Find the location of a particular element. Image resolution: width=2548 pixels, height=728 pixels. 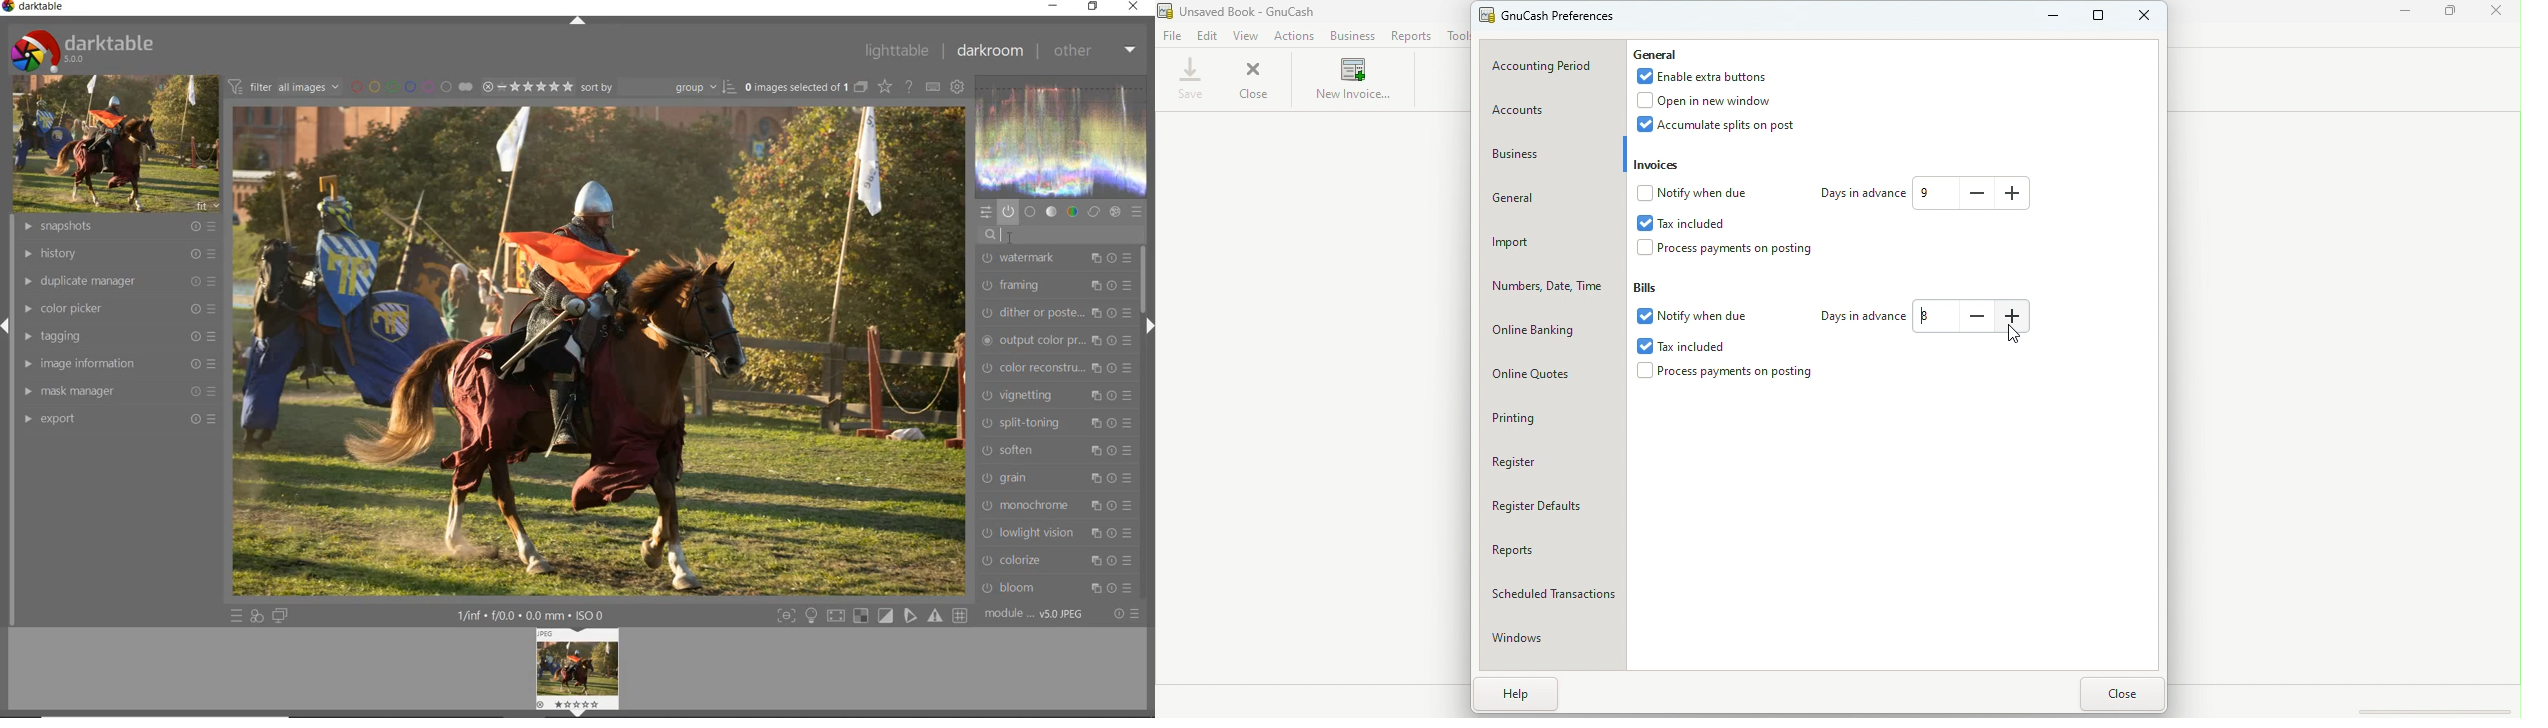

File name is located at coordinates (1260, 11).